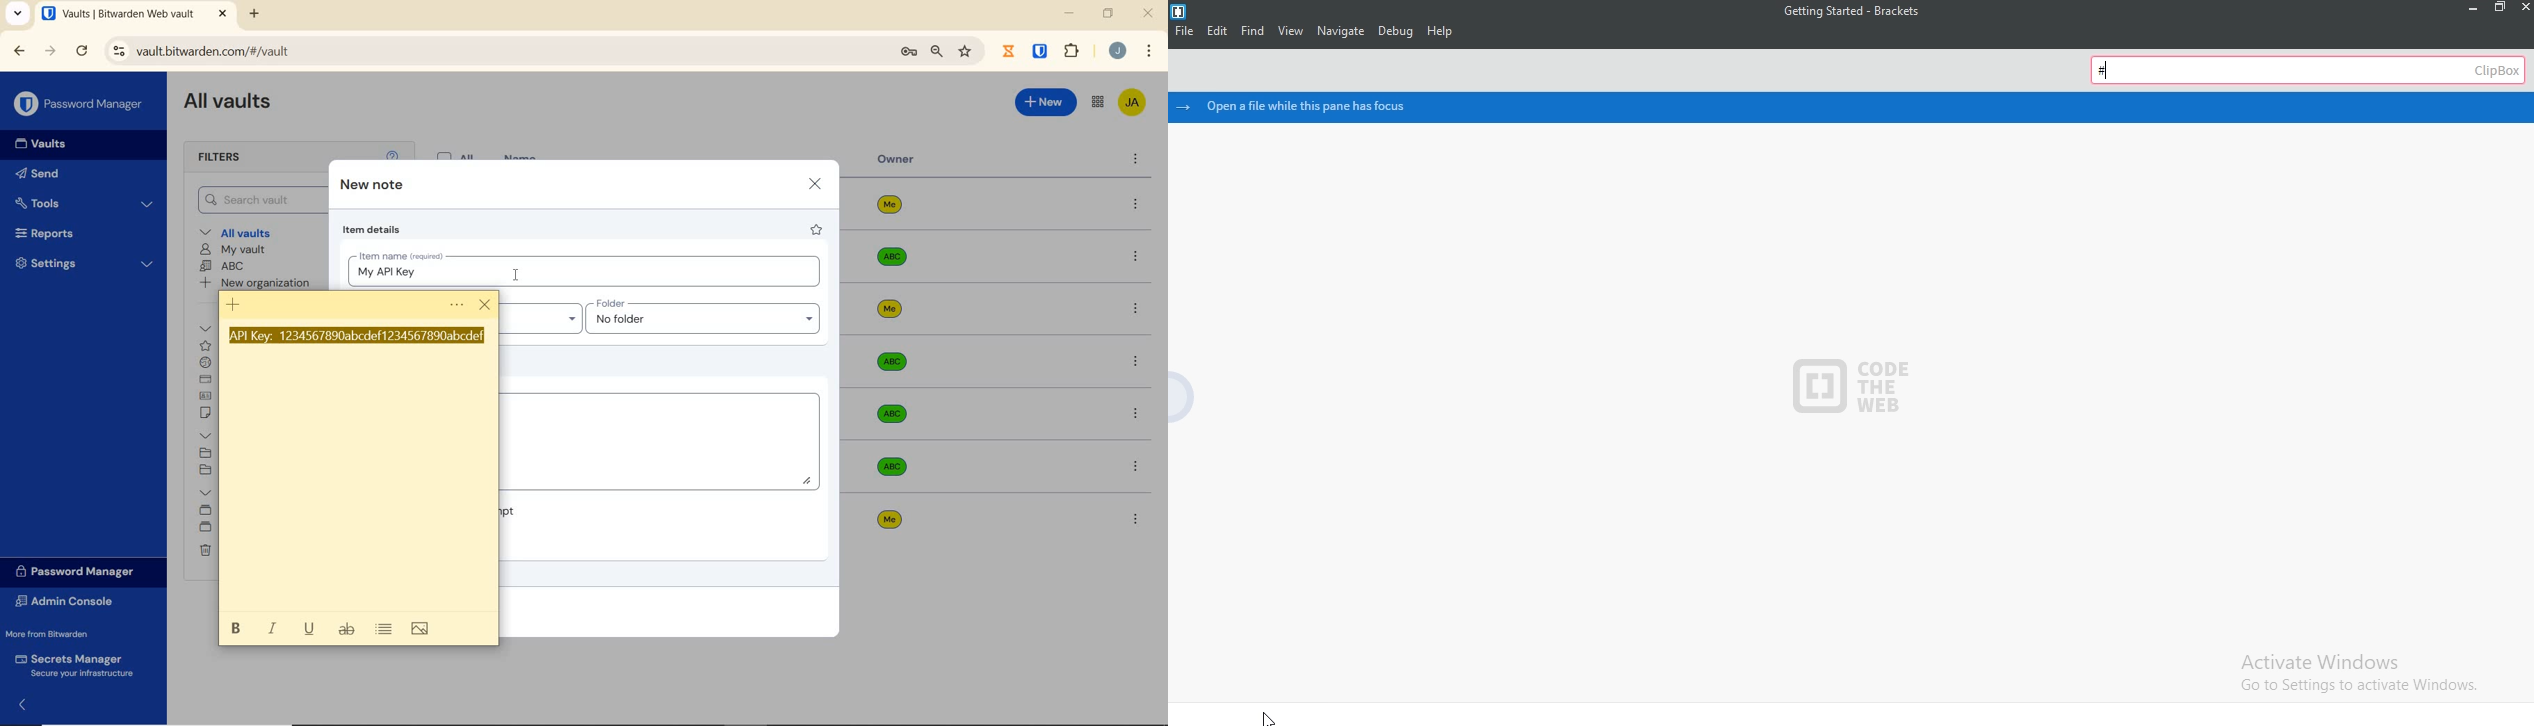  What do you see at coordinates (1150, 17) in the screenshot?
I see `CLOSE` at bounding box center [1150, 17].